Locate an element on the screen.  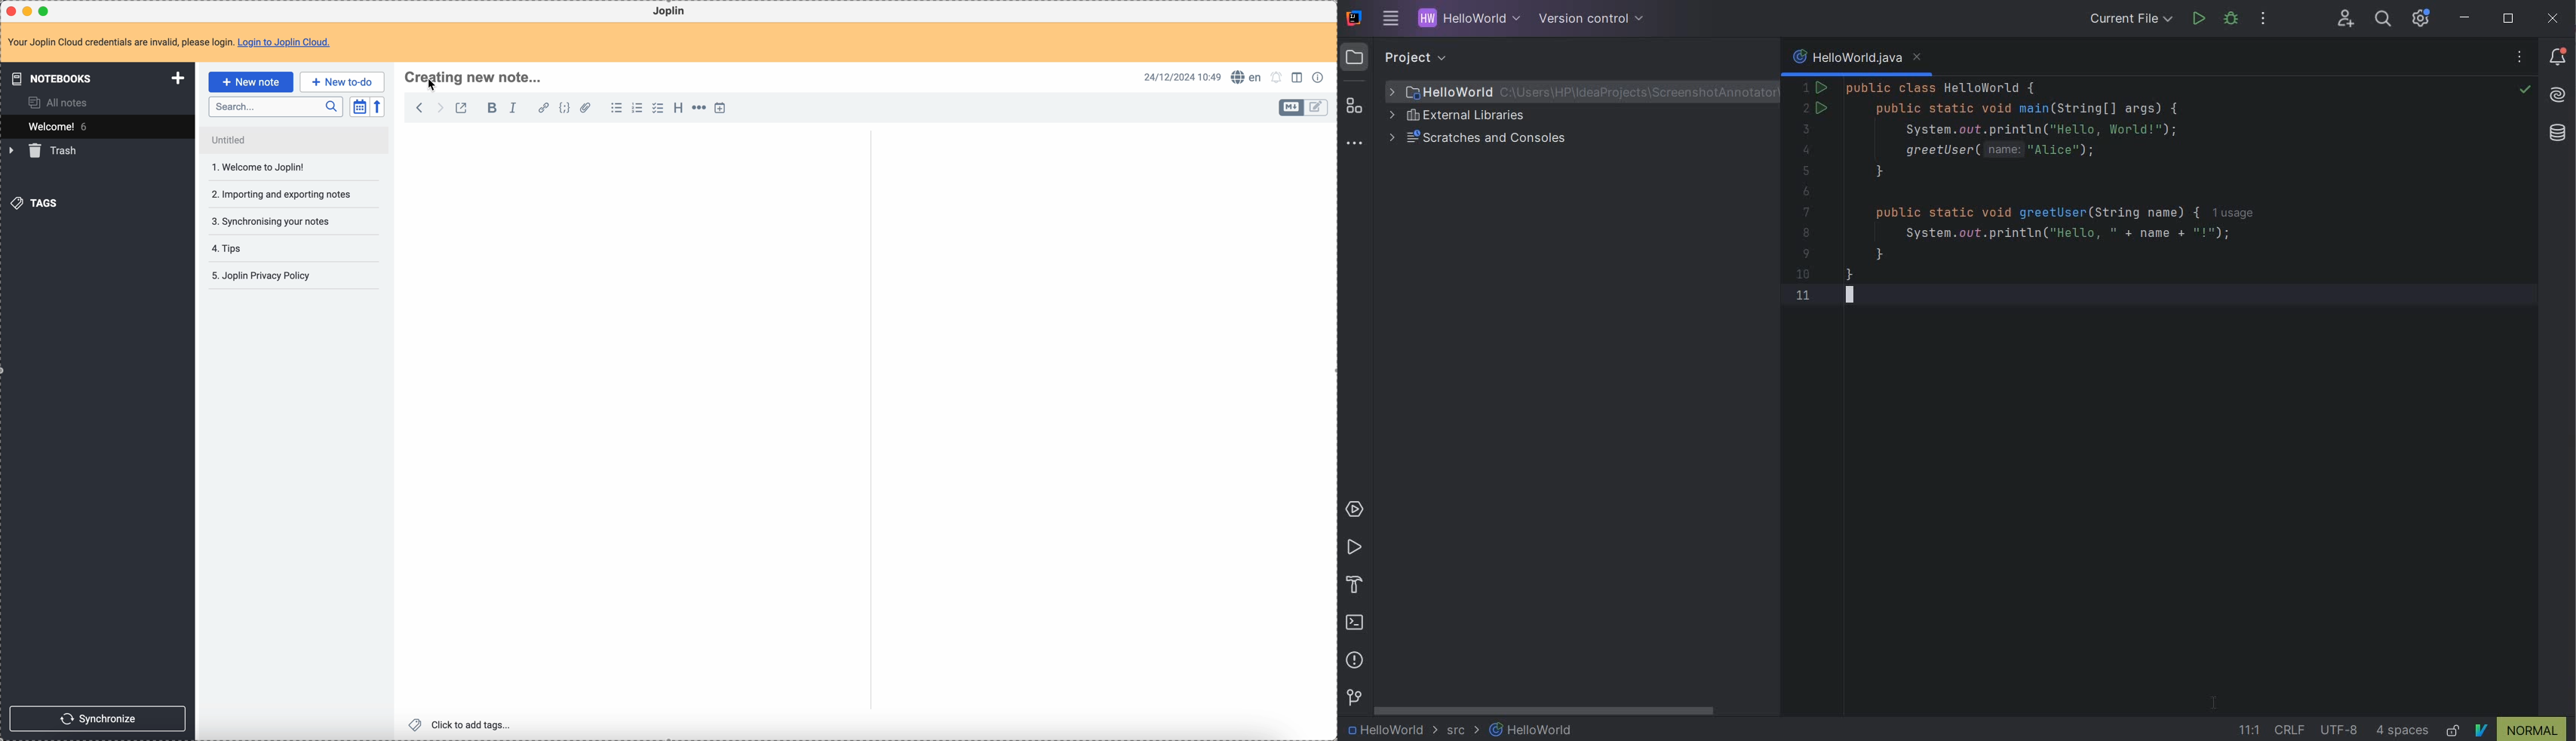
code is located at coordinates (566, 108).